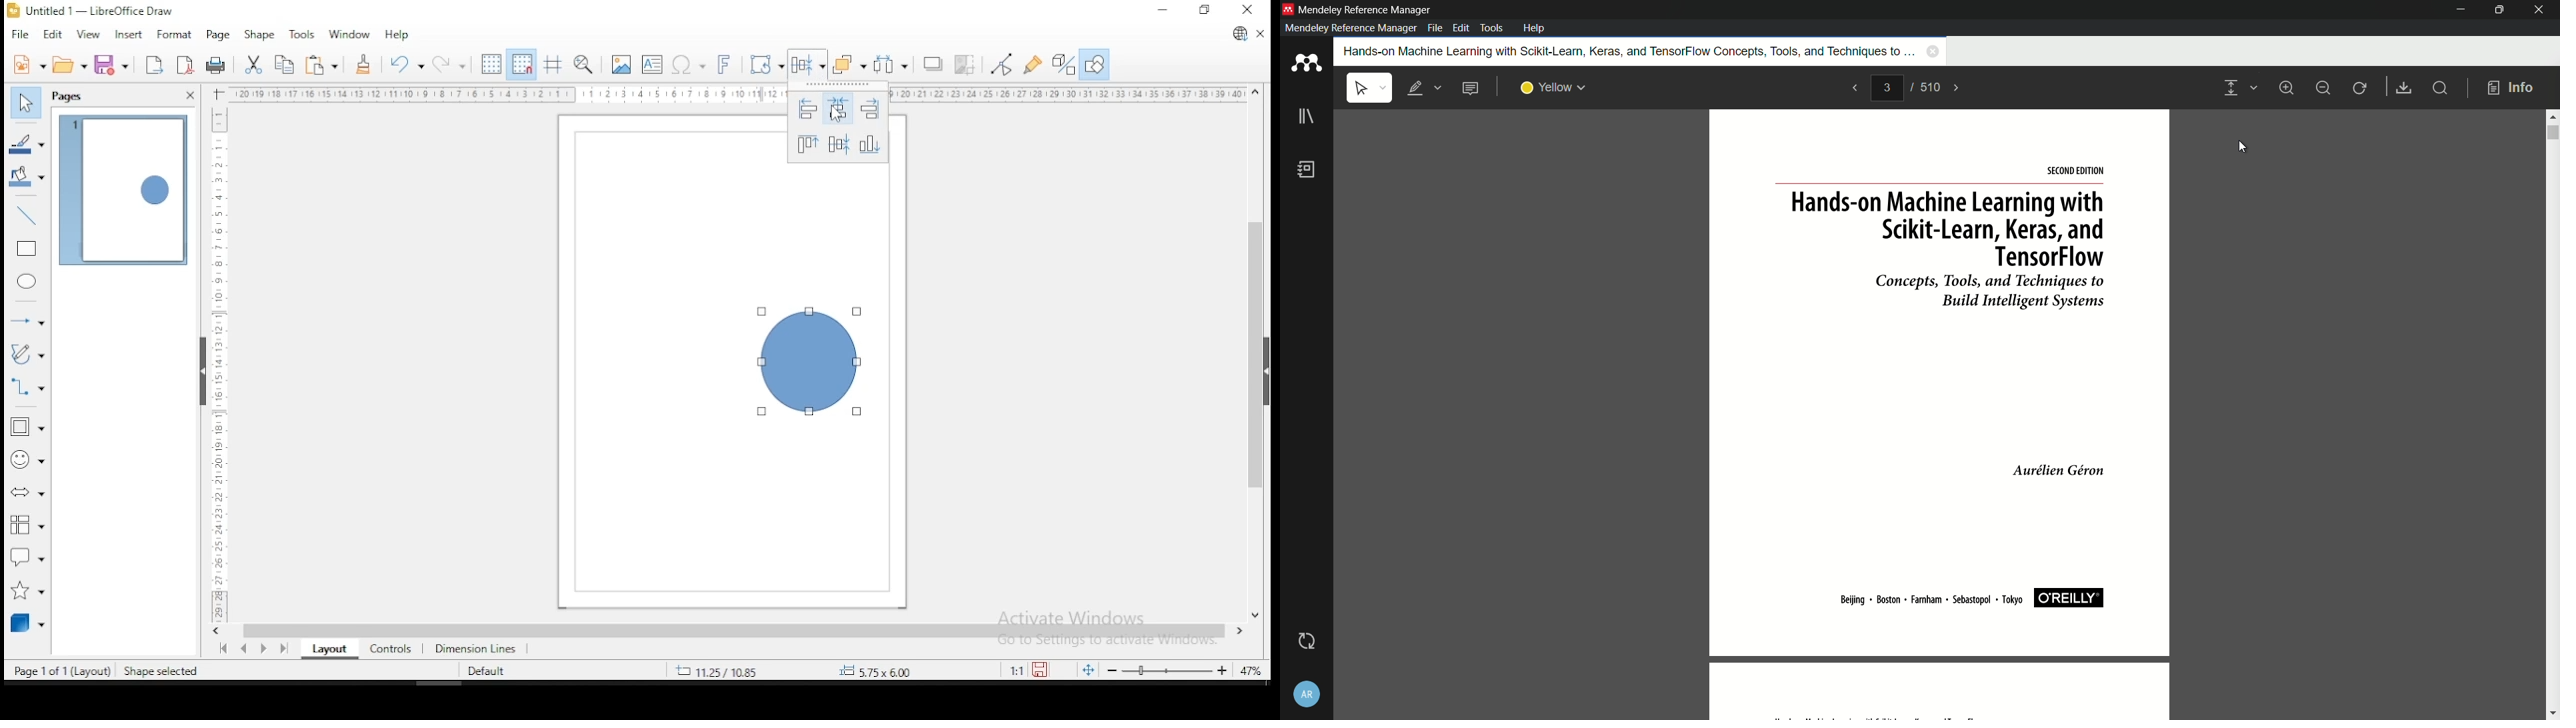 The image size is (2576, 728). I want to click on helplines when moving, so click(551, 64).